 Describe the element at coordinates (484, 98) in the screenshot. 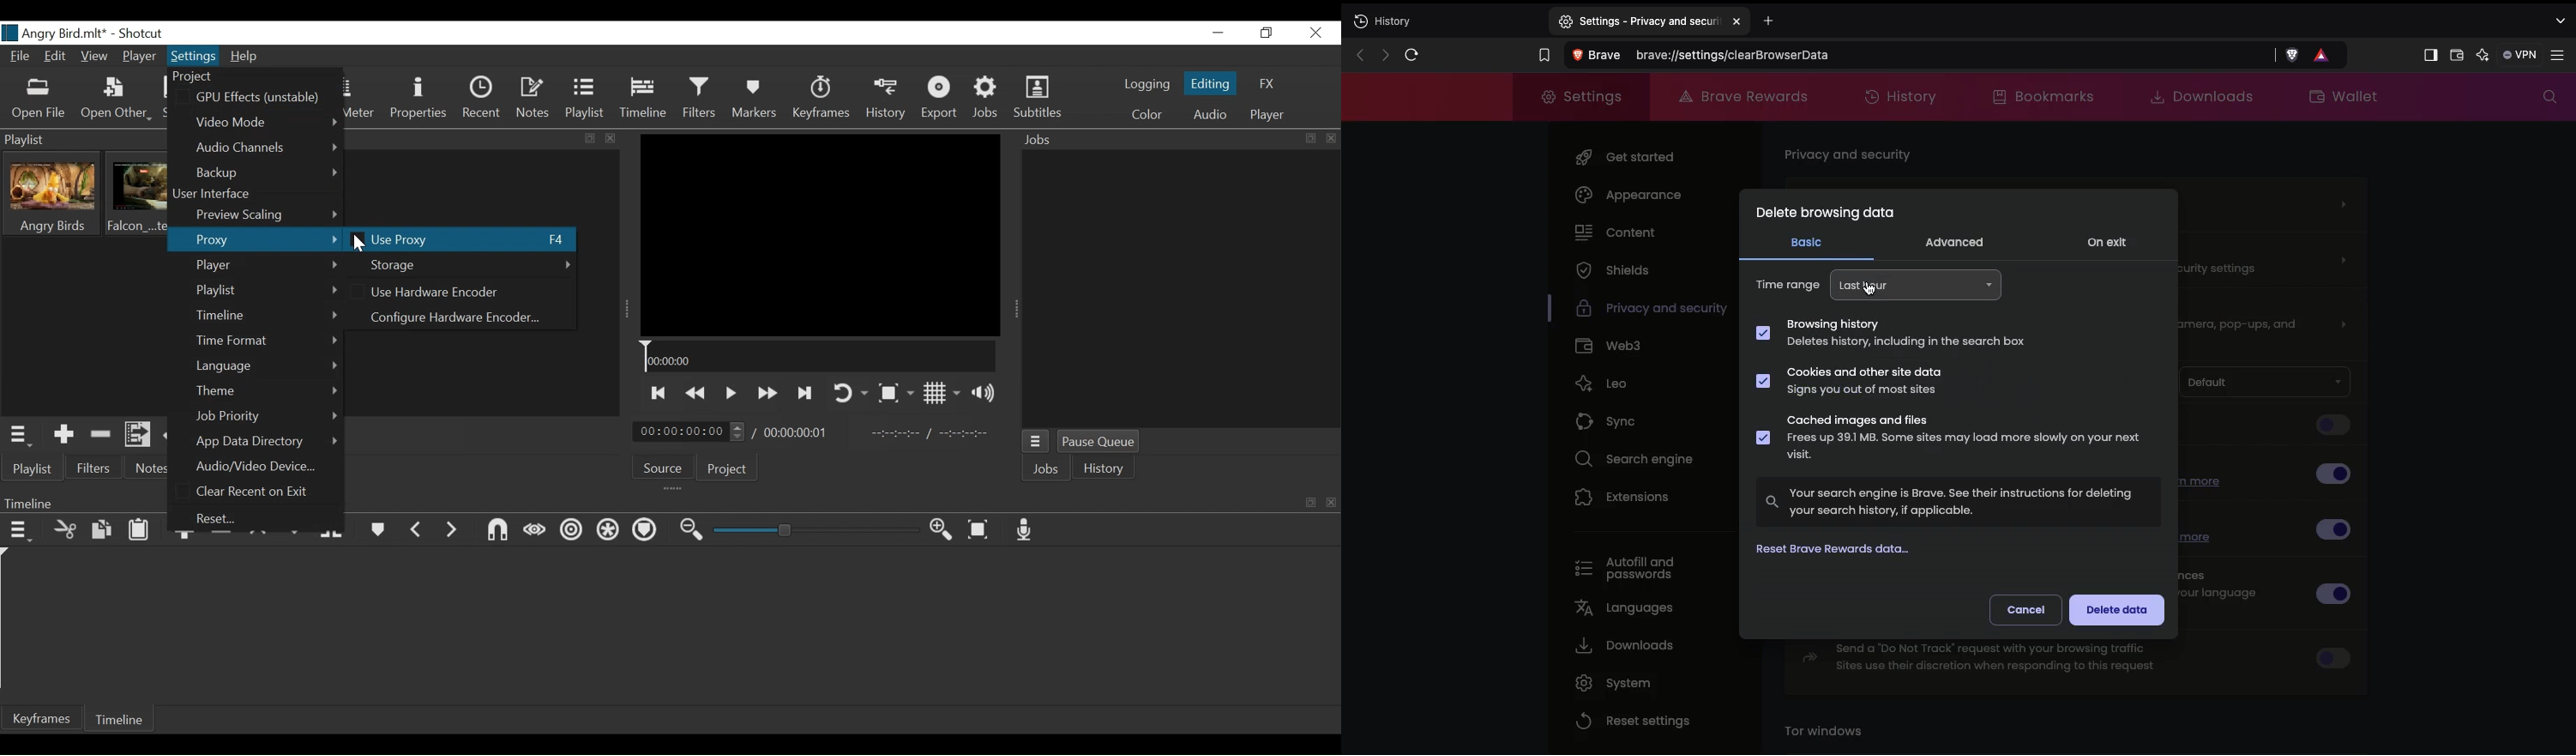

I see `Recent` at that location.